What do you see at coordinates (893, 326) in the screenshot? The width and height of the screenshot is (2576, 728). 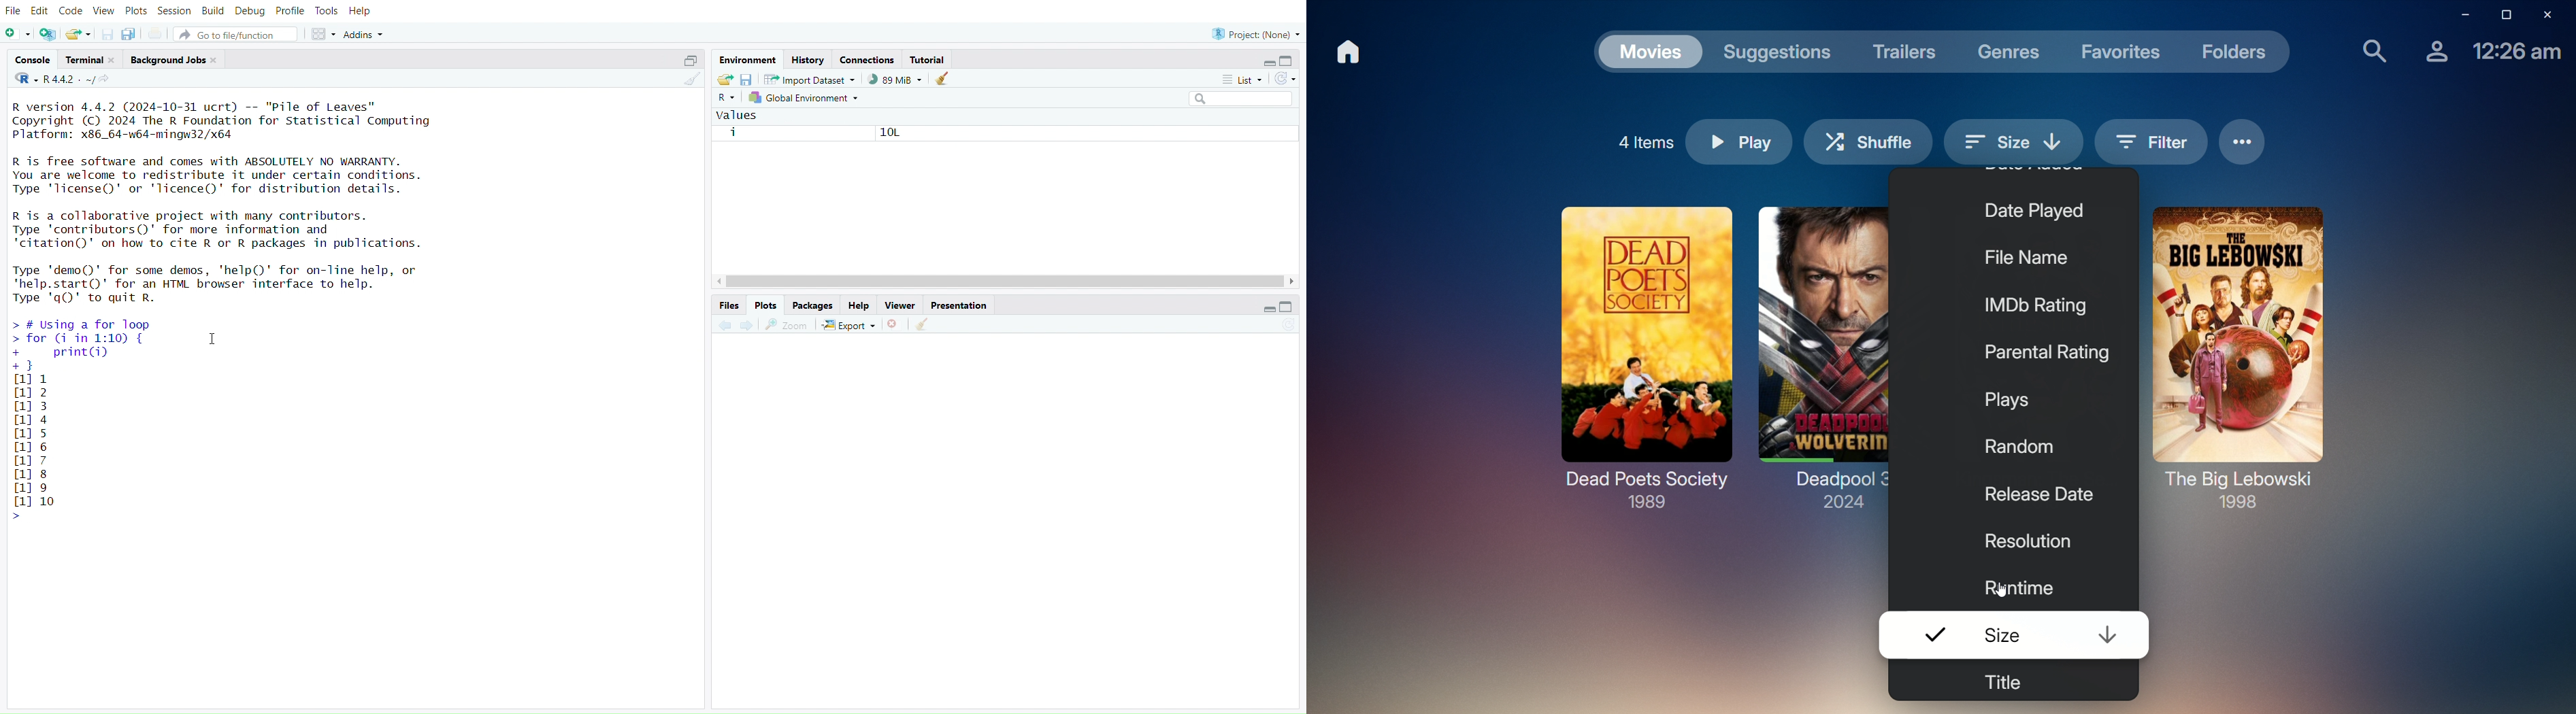 I see `remove the current plot` at bounding box center [893, 326].